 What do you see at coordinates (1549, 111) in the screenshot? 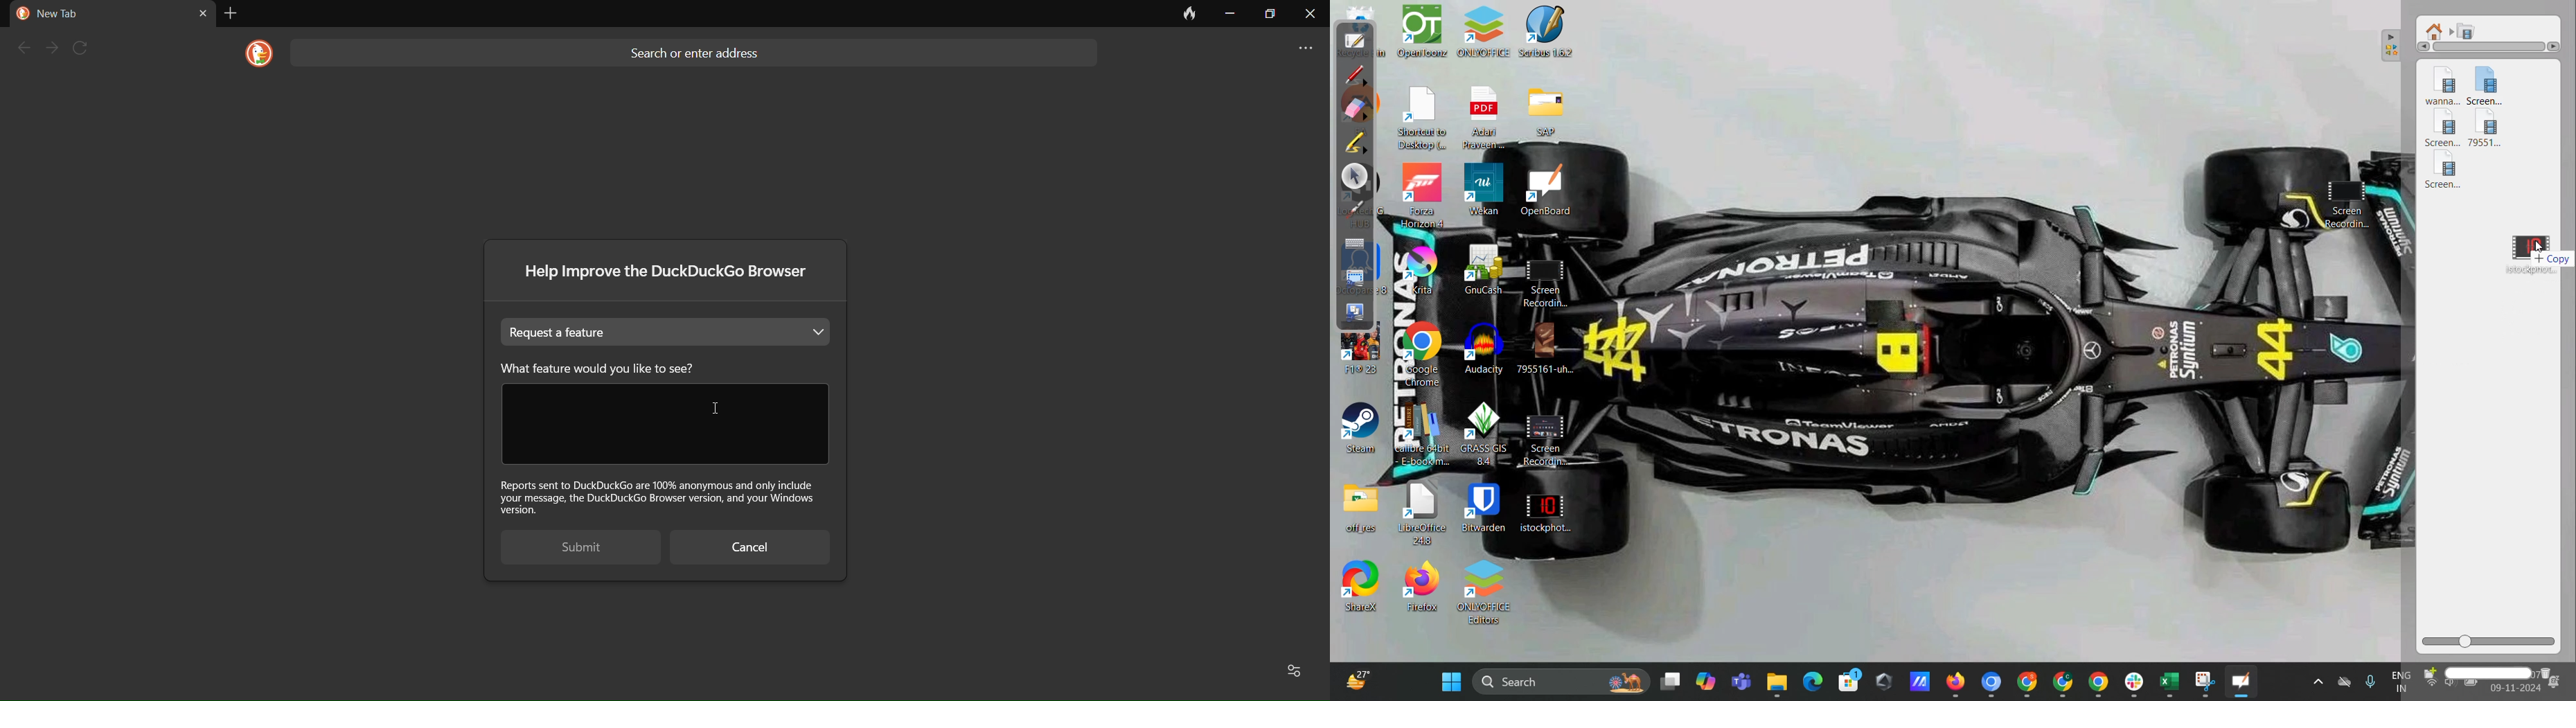
I see `SAP` at bounding box center [1549, 111].